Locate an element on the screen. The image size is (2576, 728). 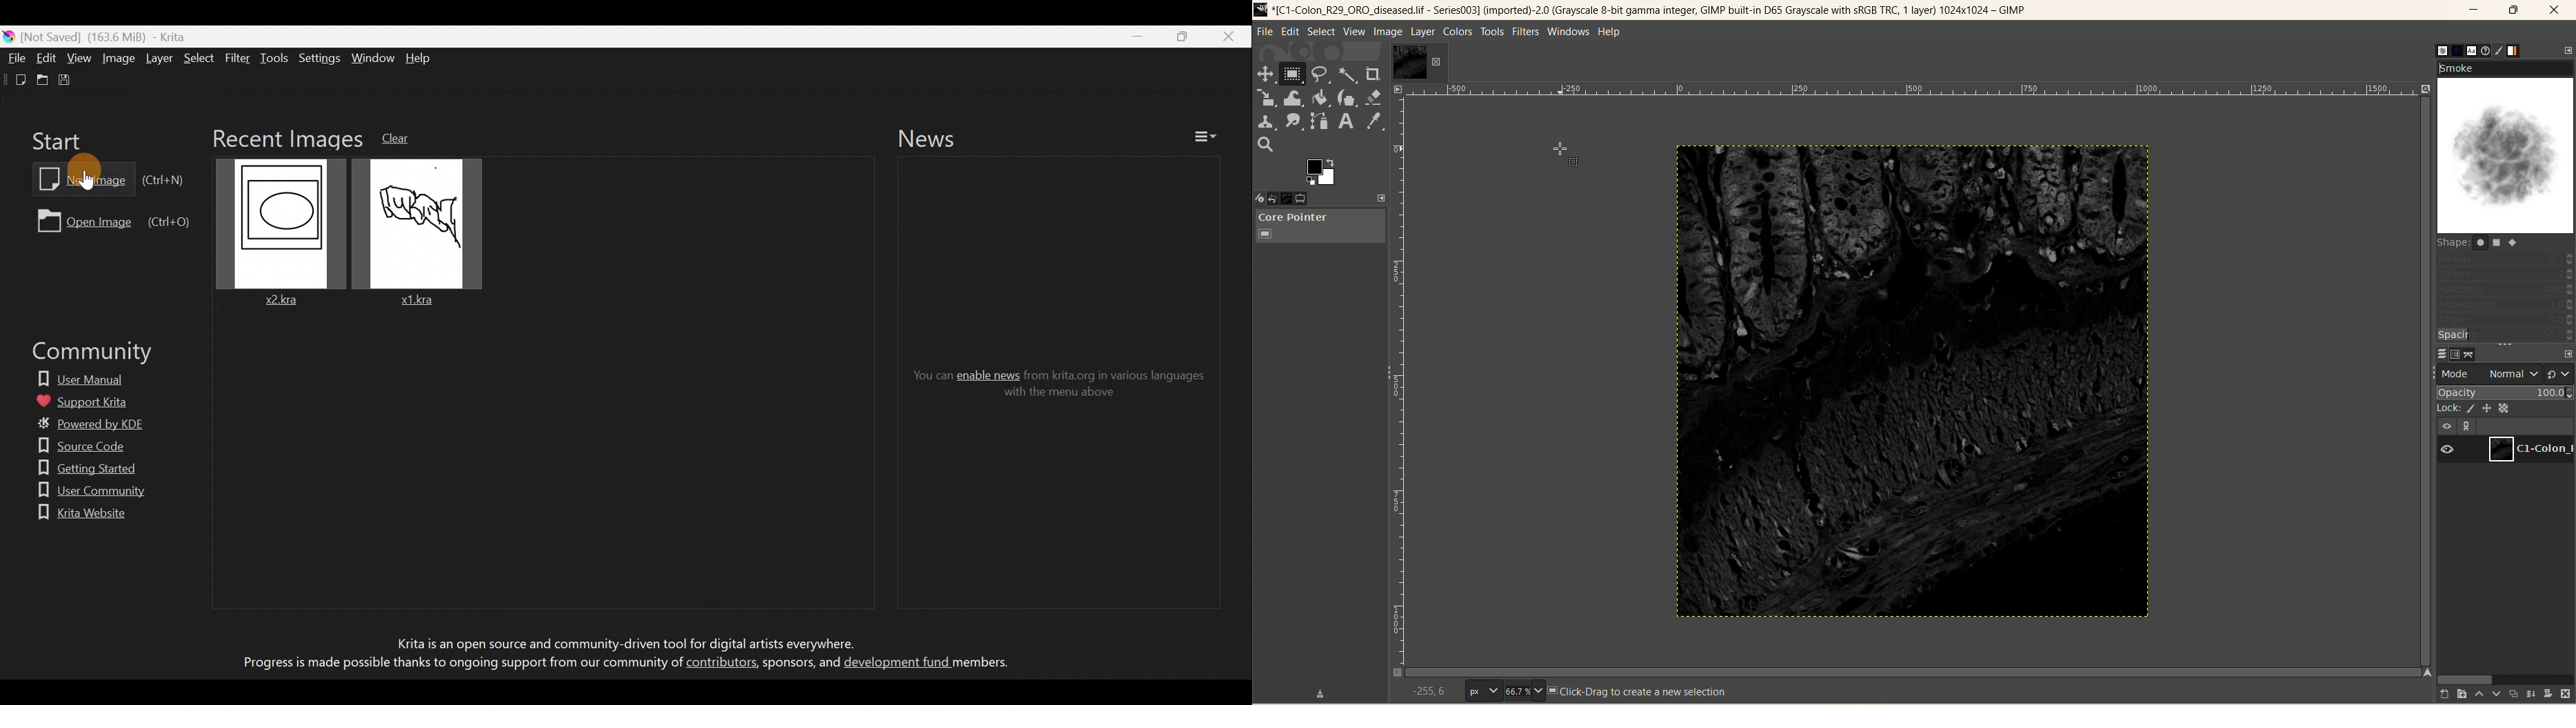
smoke is located at coordinates (2506, 144).